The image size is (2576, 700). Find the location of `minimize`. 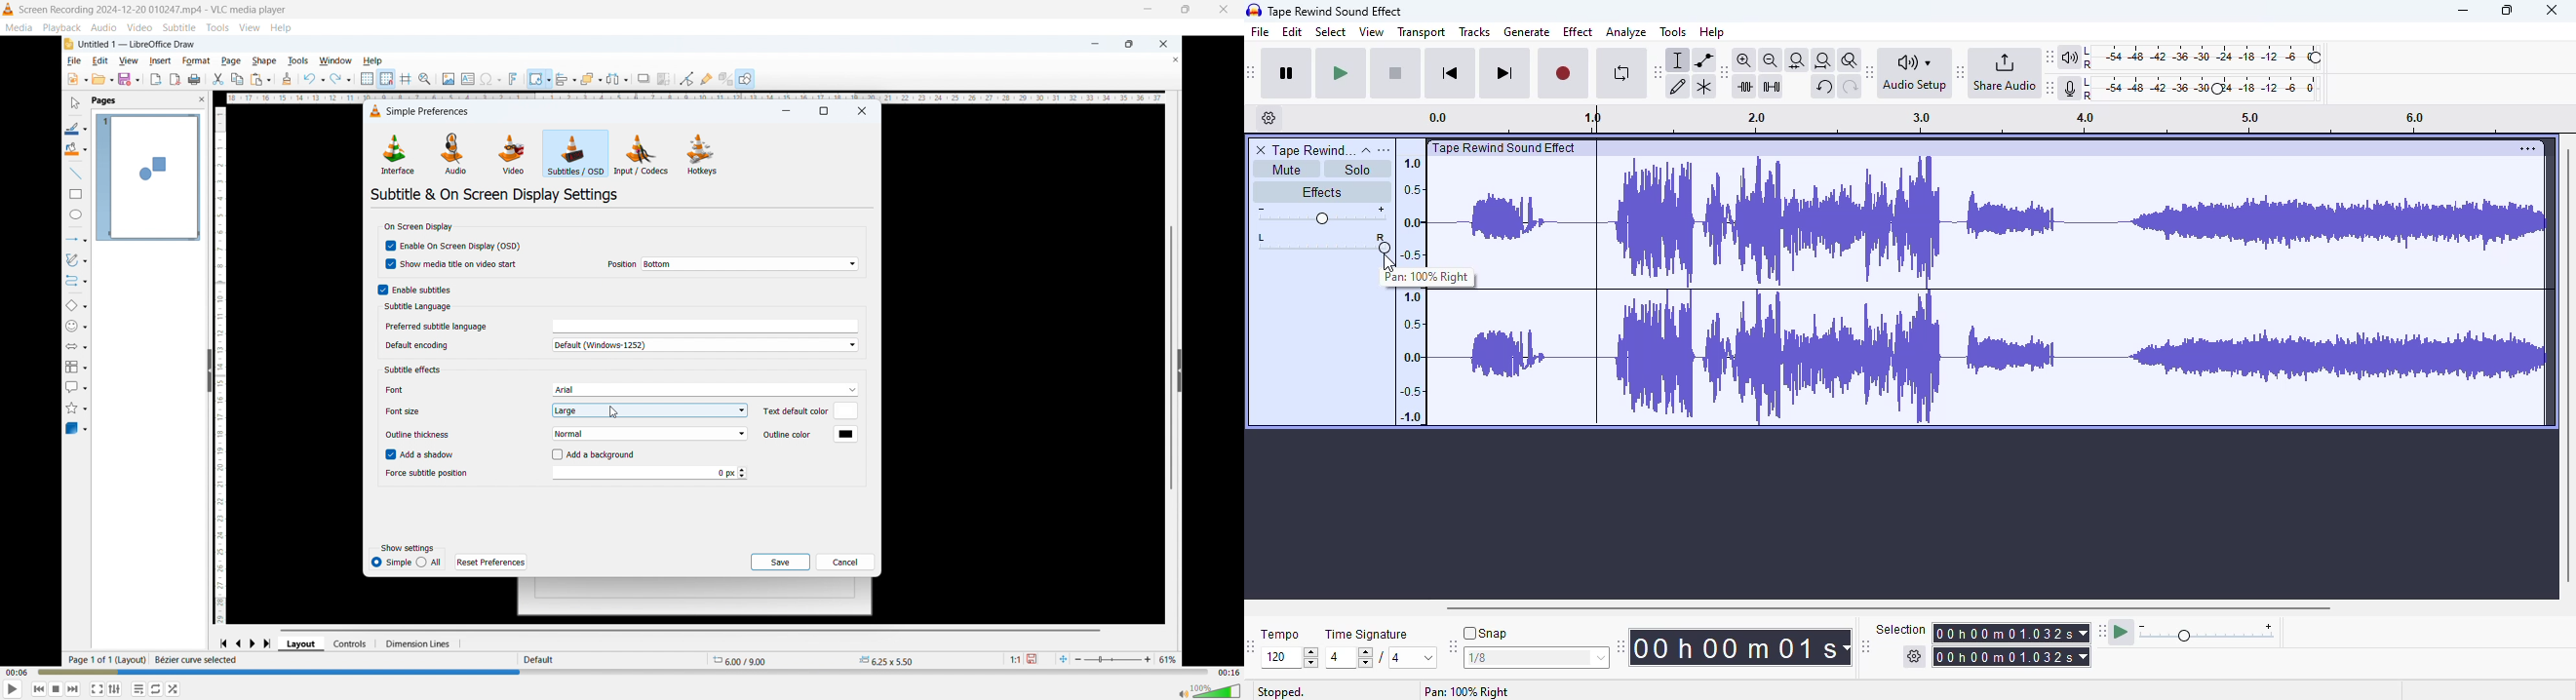

minimize is located at coordinates (2463, 10).